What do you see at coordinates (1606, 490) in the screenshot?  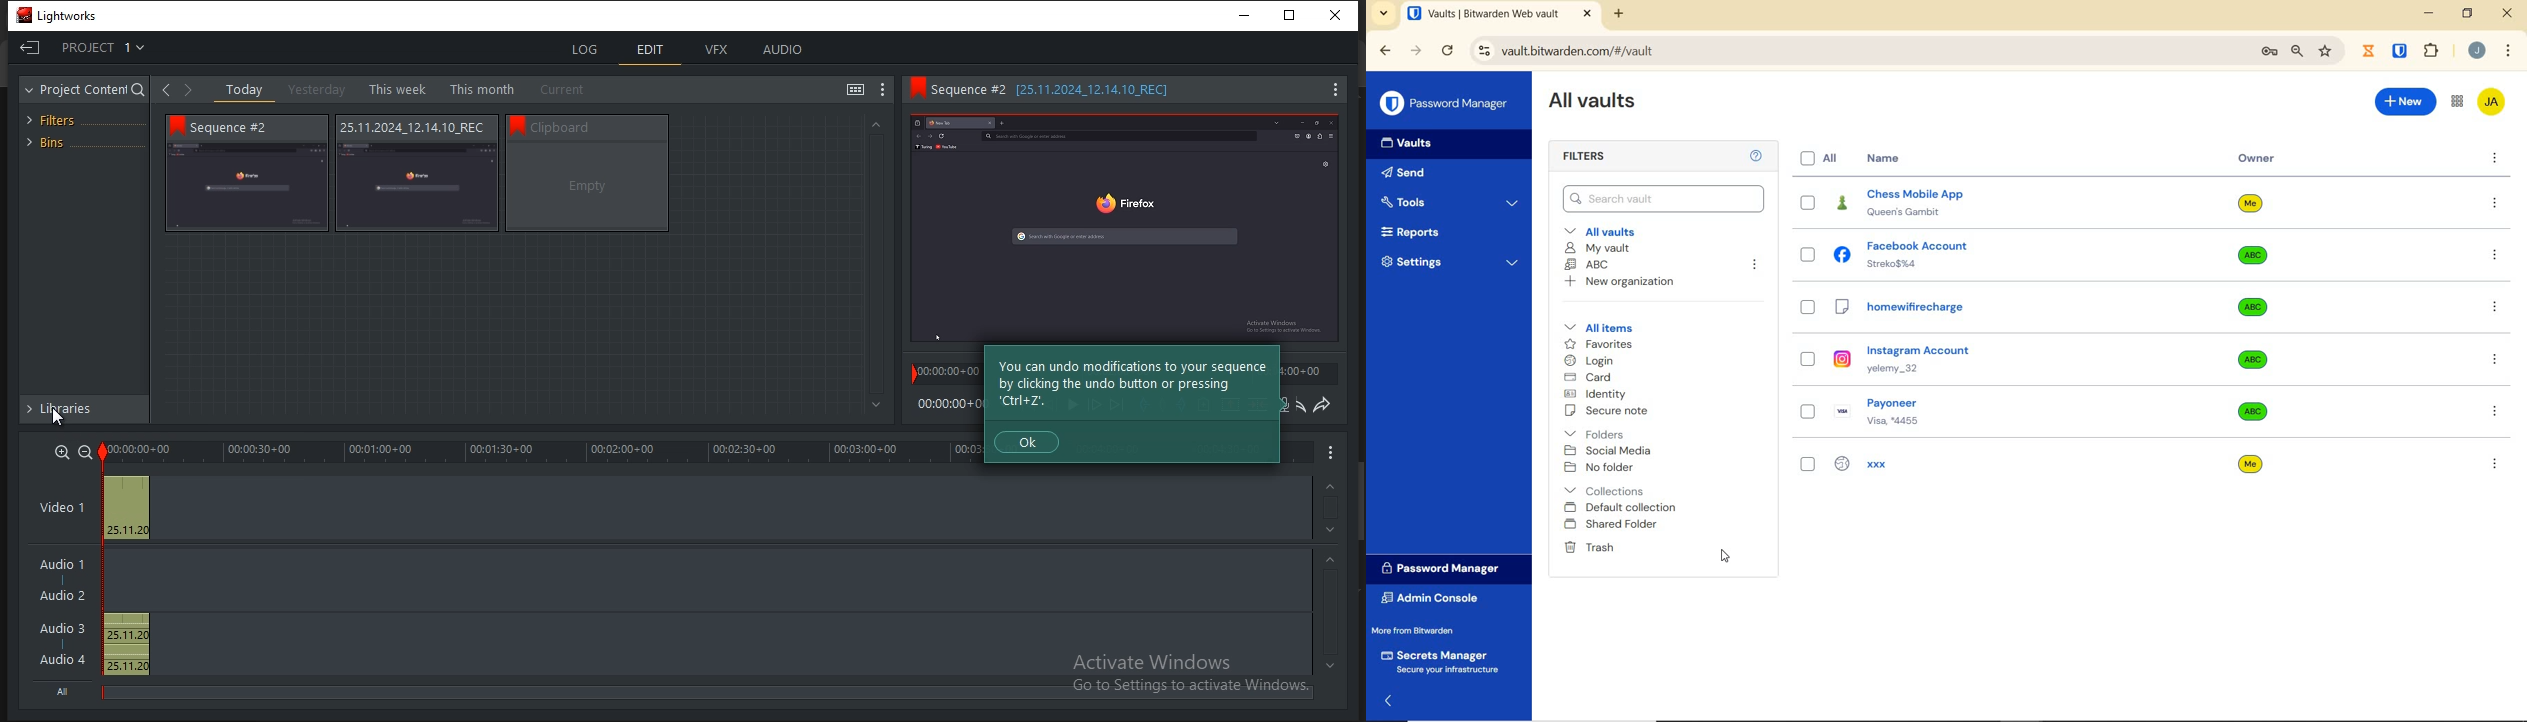 I see `collections` at bounding box center [1606, 490].